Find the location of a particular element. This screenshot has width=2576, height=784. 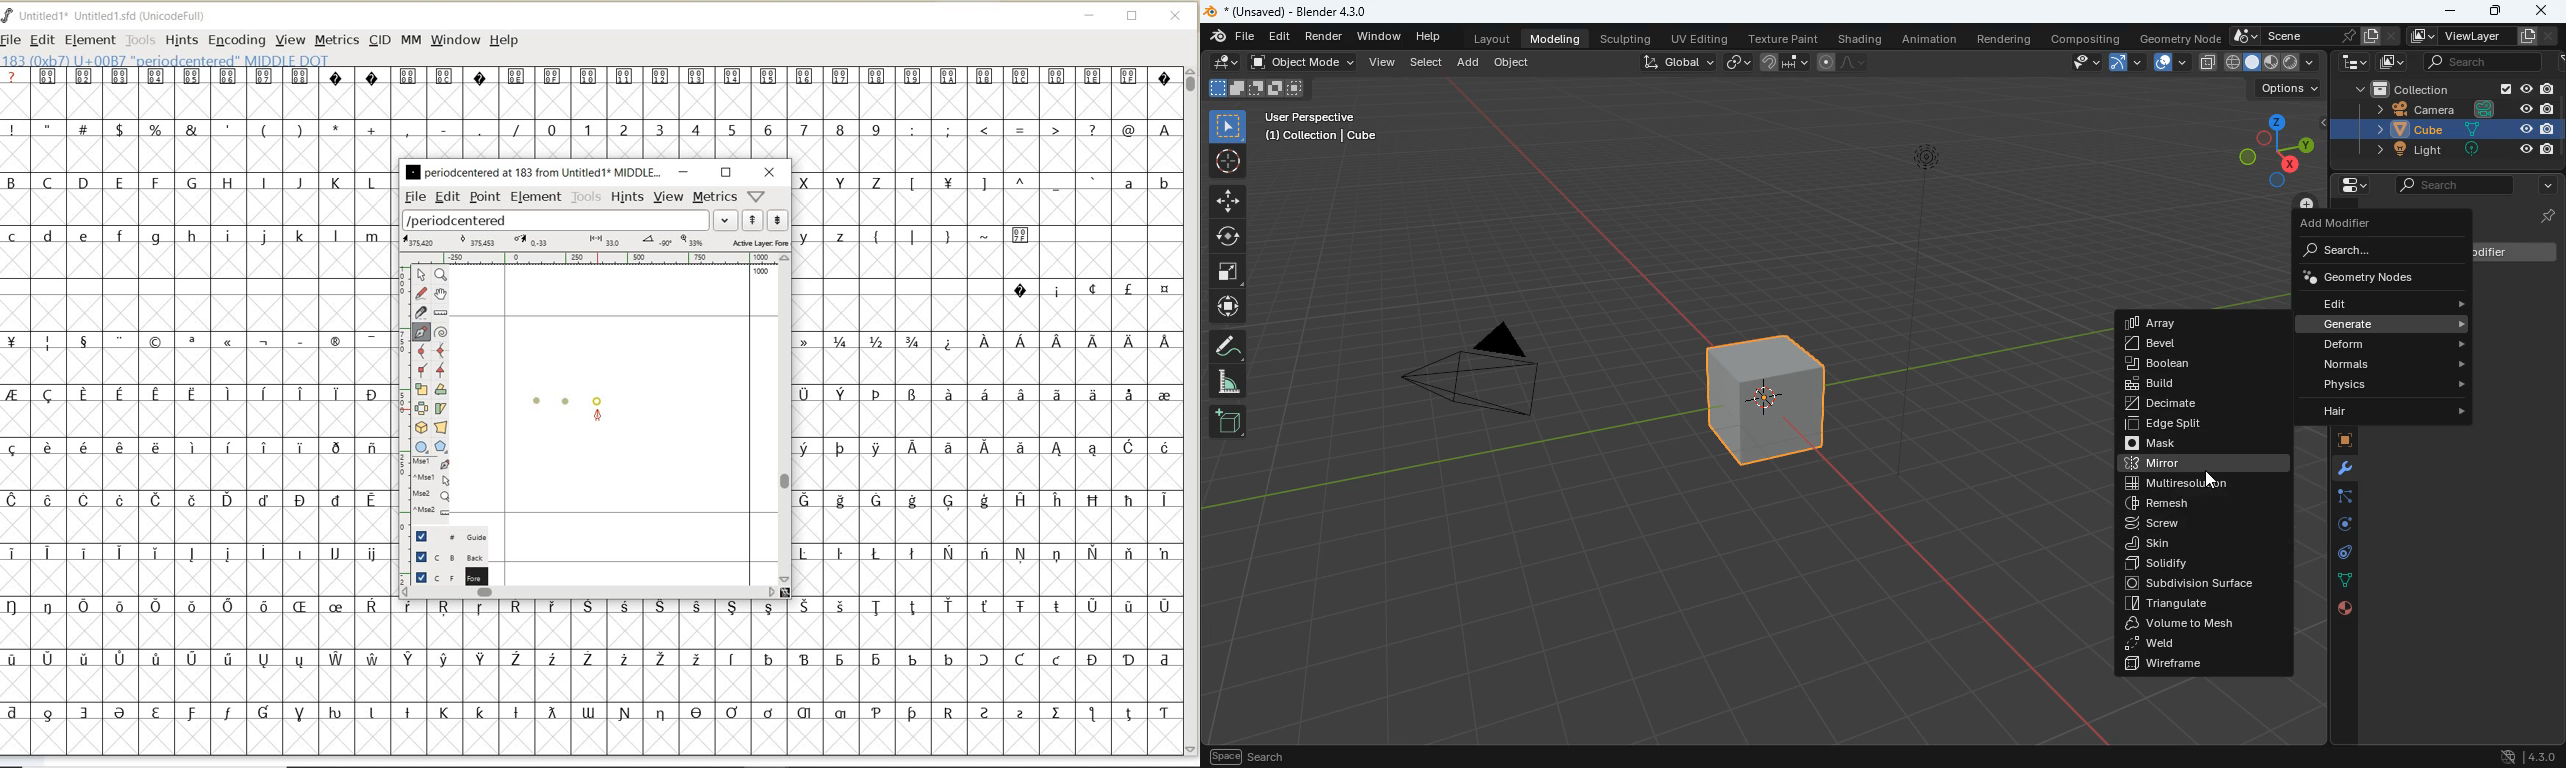

file is located at coordinates (413, 197).